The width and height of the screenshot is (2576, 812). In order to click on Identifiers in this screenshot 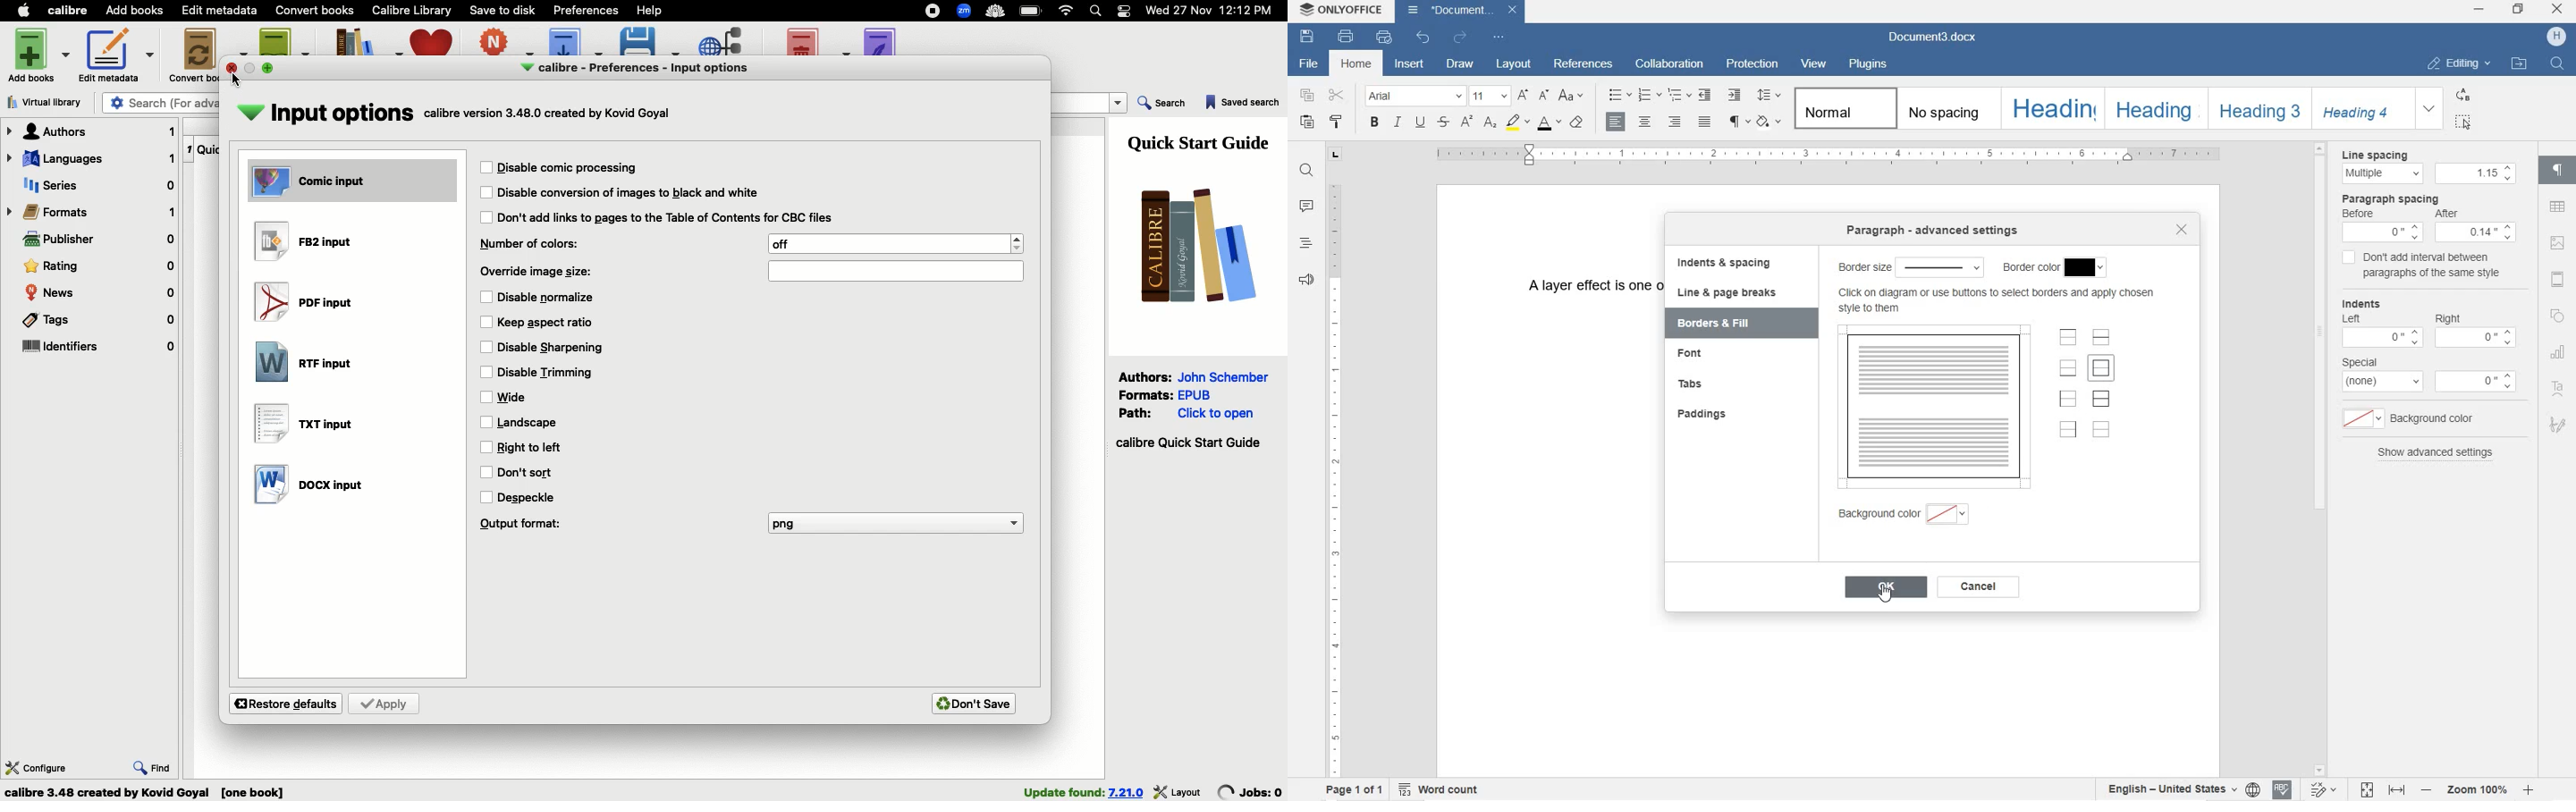, I will do `click(98, 348)`.